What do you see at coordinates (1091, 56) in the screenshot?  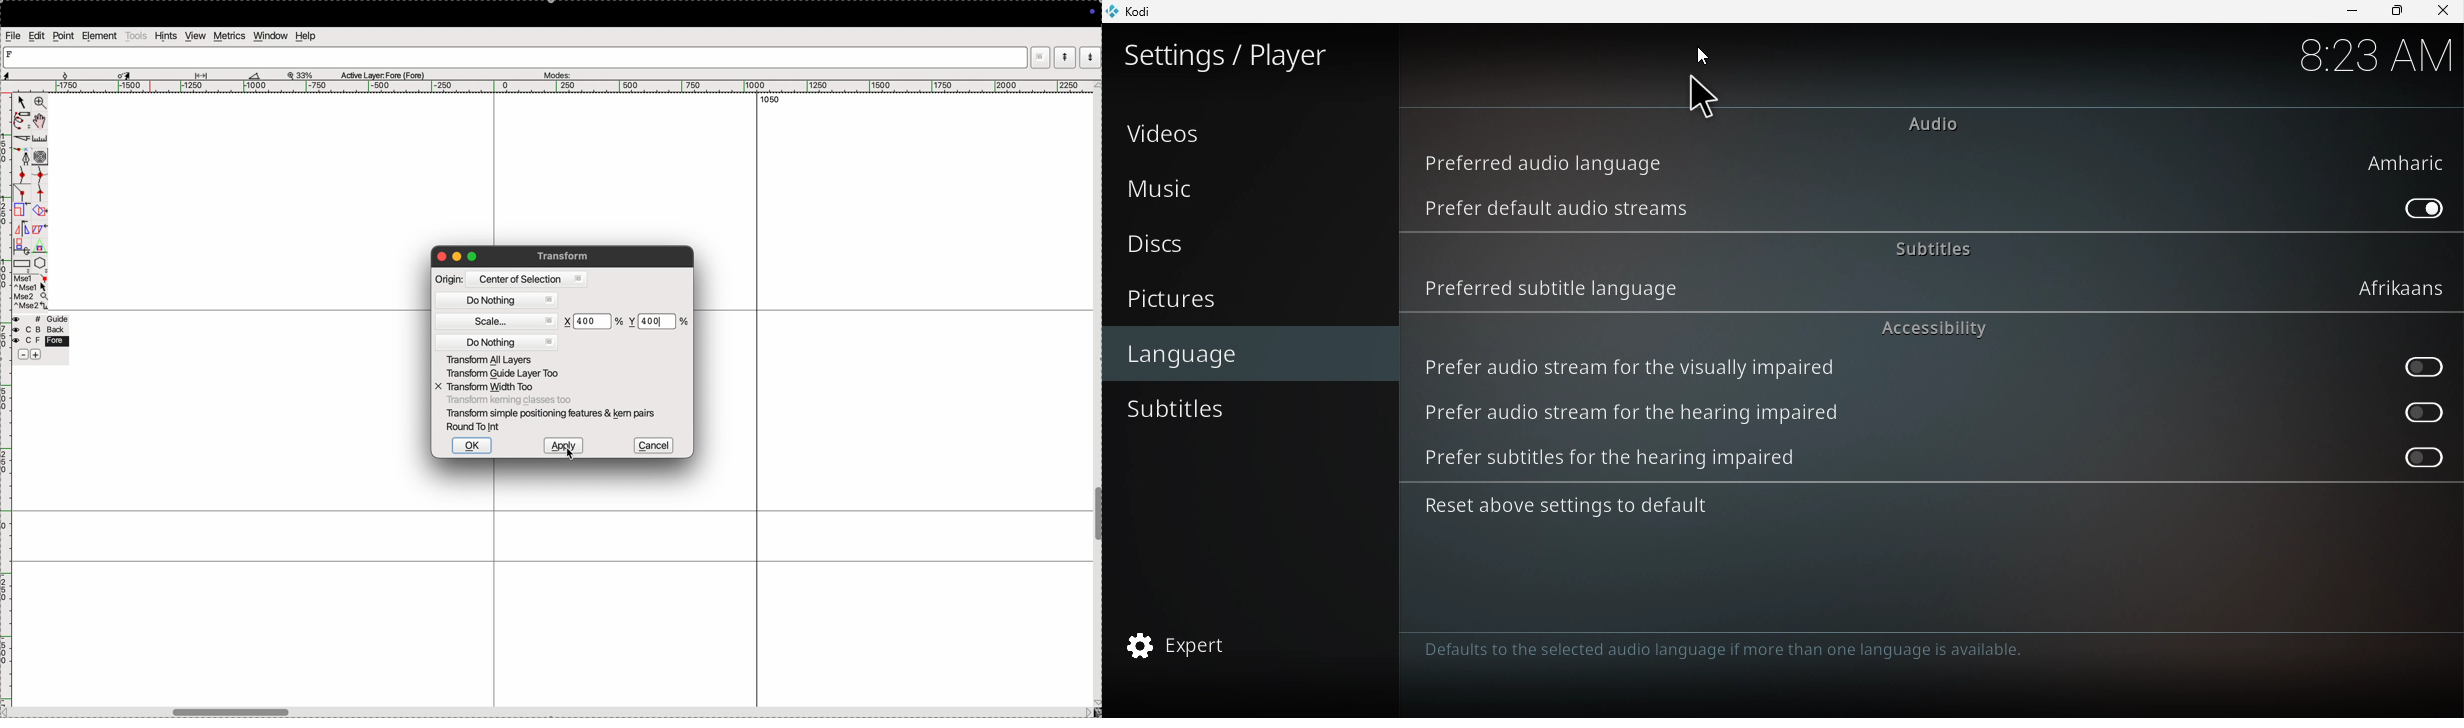 I see `mode down` at bounding box center [1091, 56].